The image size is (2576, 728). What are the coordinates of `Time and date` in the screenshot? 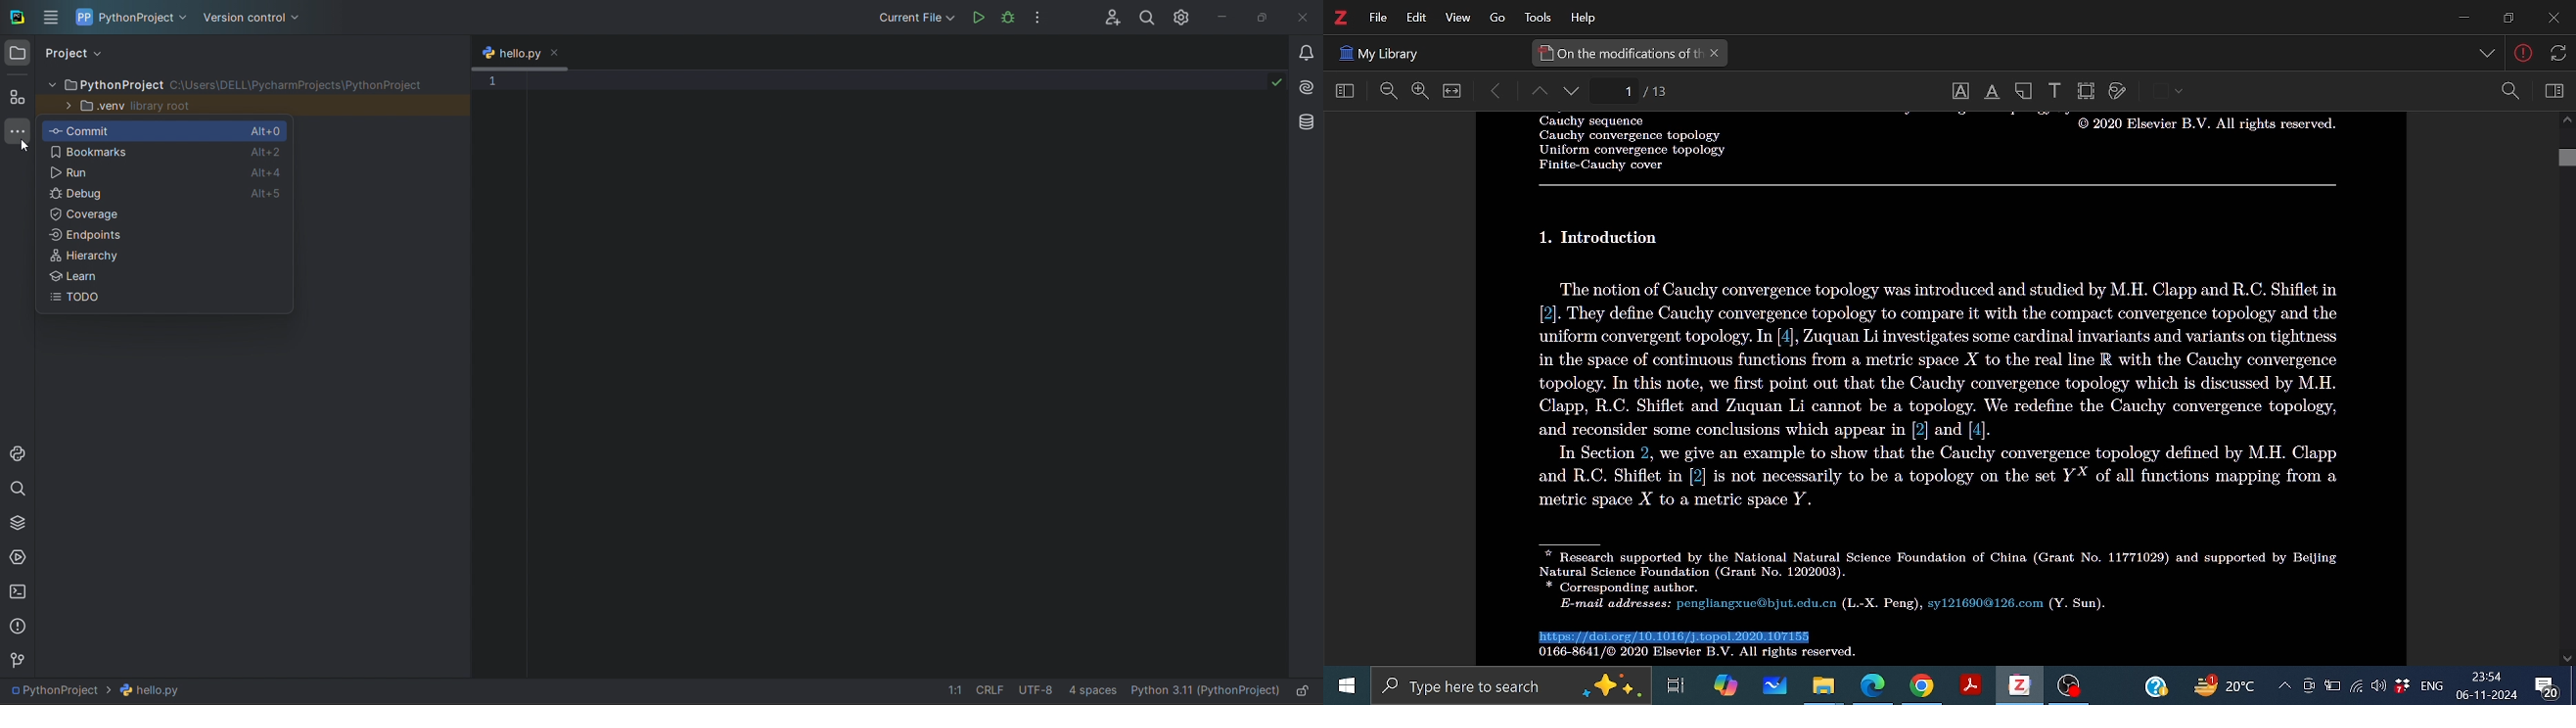 It's located at (2488, 686).